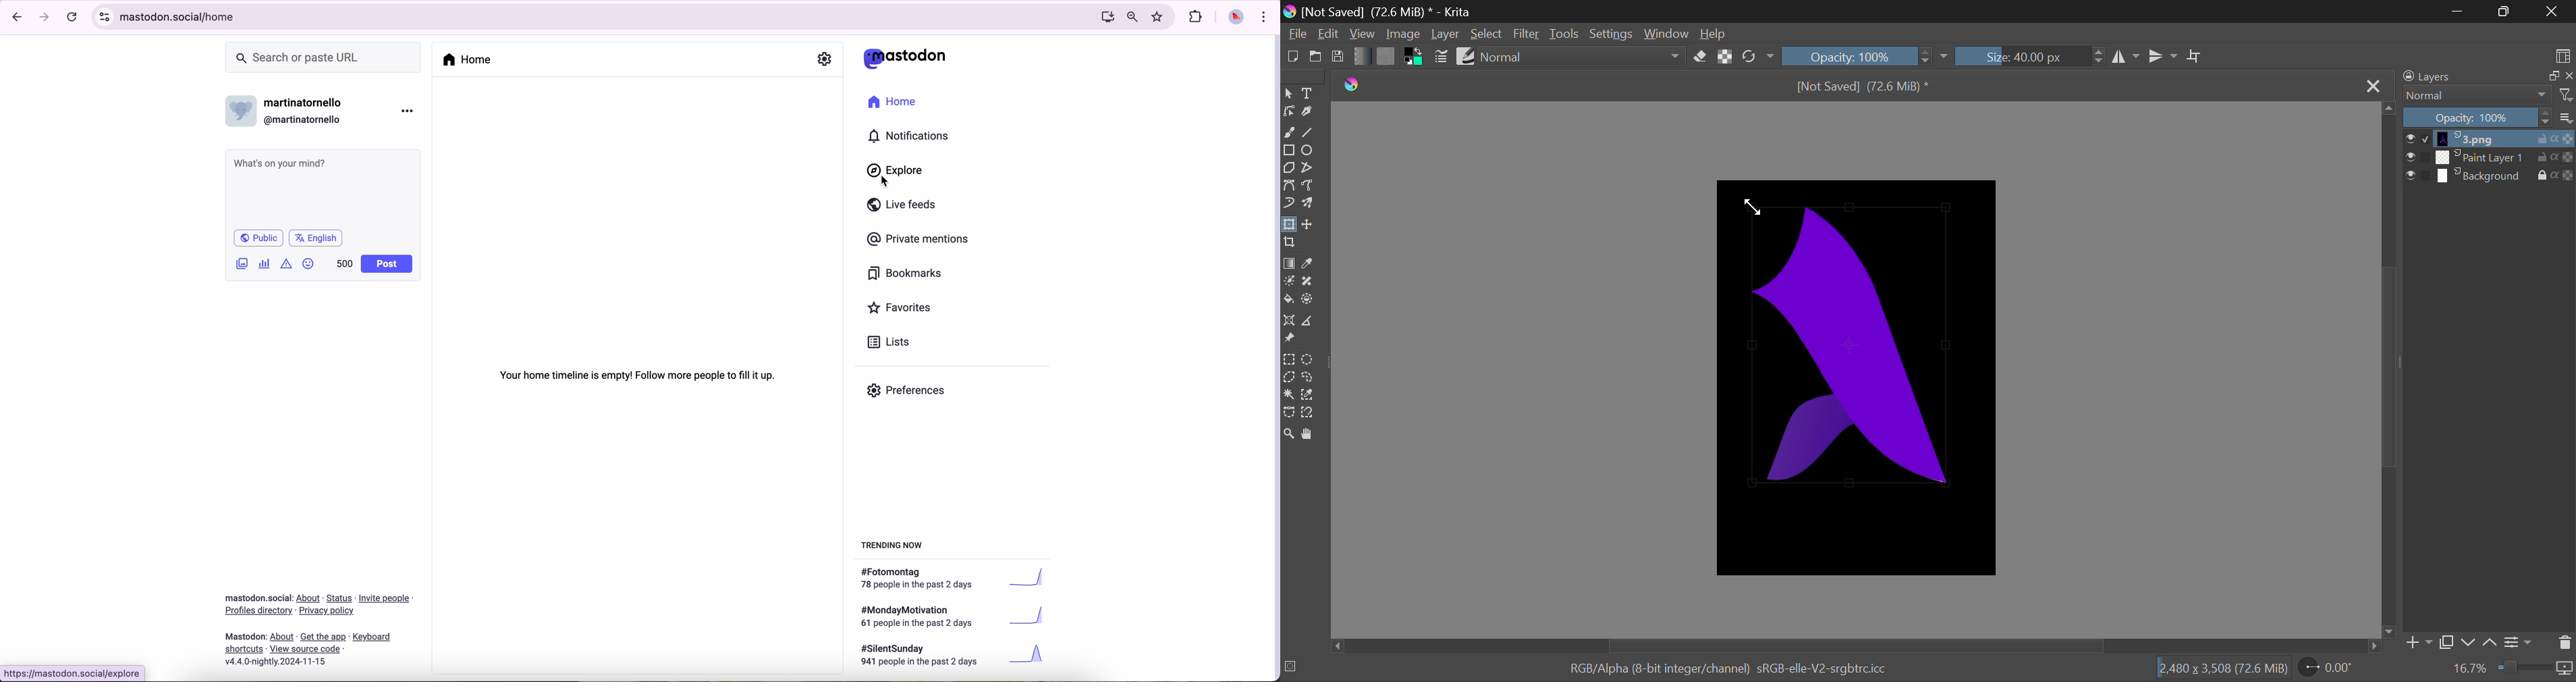 The image size is (2576, 700). Describe the element at coordinates (1290, 282) in the screenshot. I see `Colorize Mask Tool` at that location.